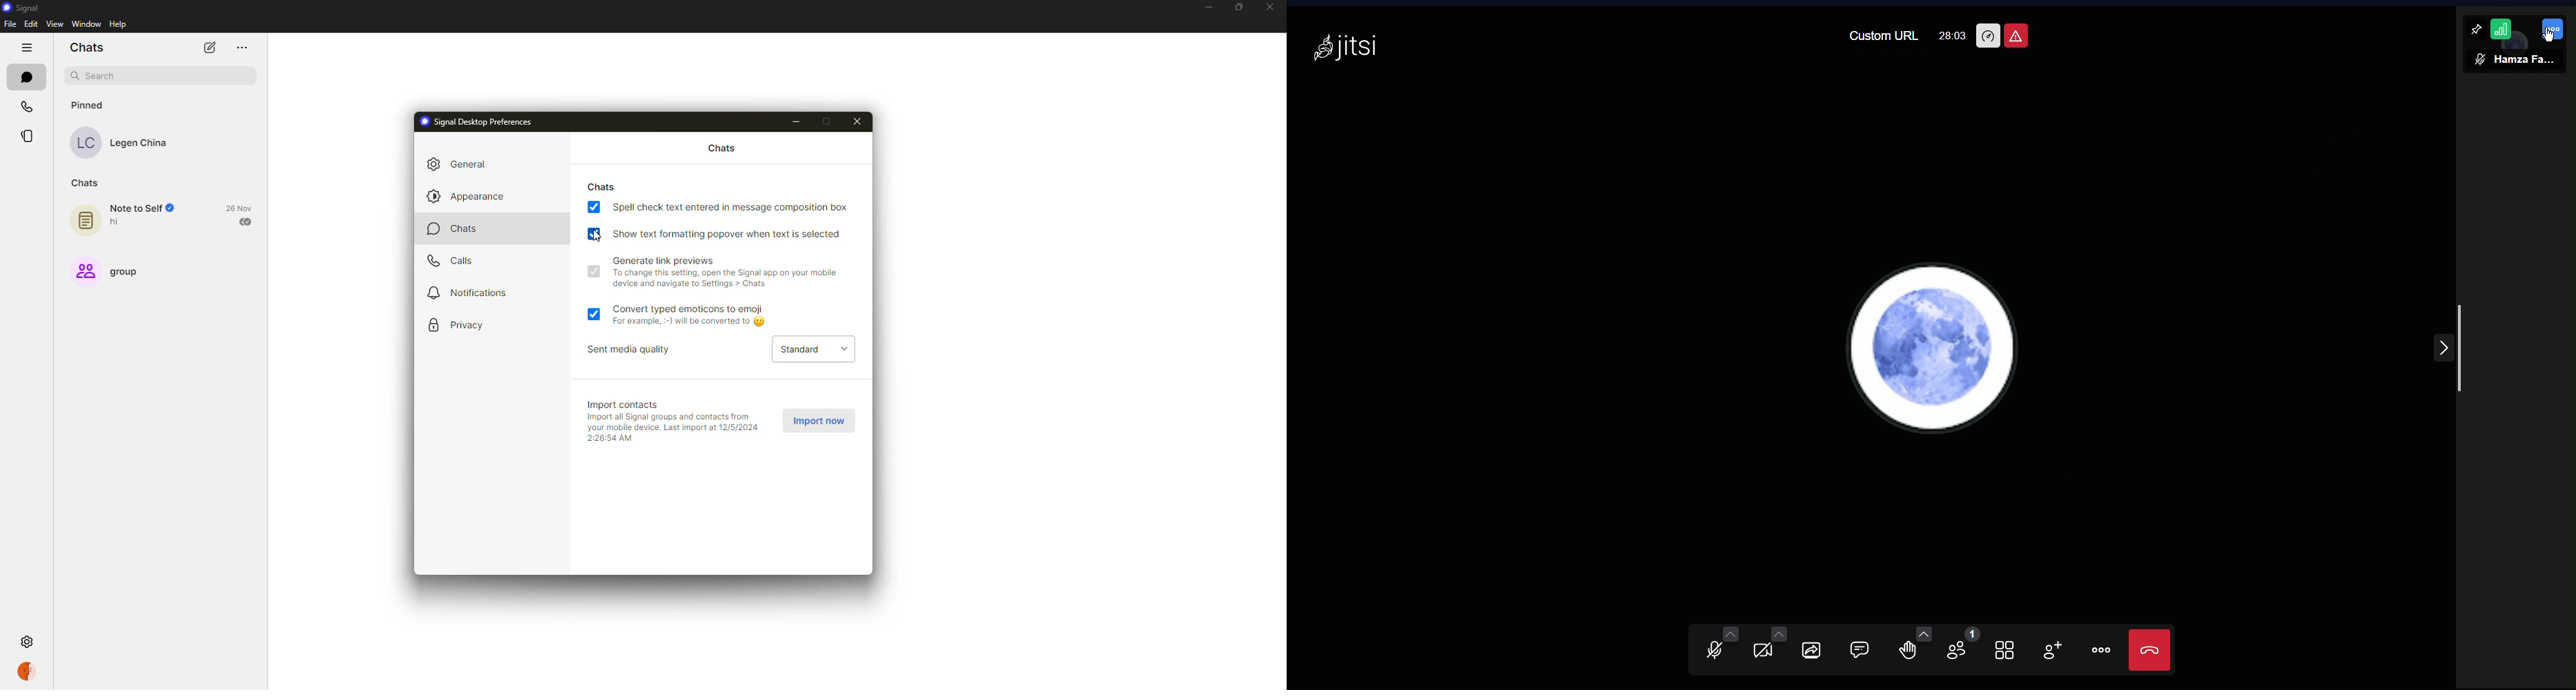  Describe the element at coordinates (1915, 649) in the screenshot. I see `Raise Hand` at that location.